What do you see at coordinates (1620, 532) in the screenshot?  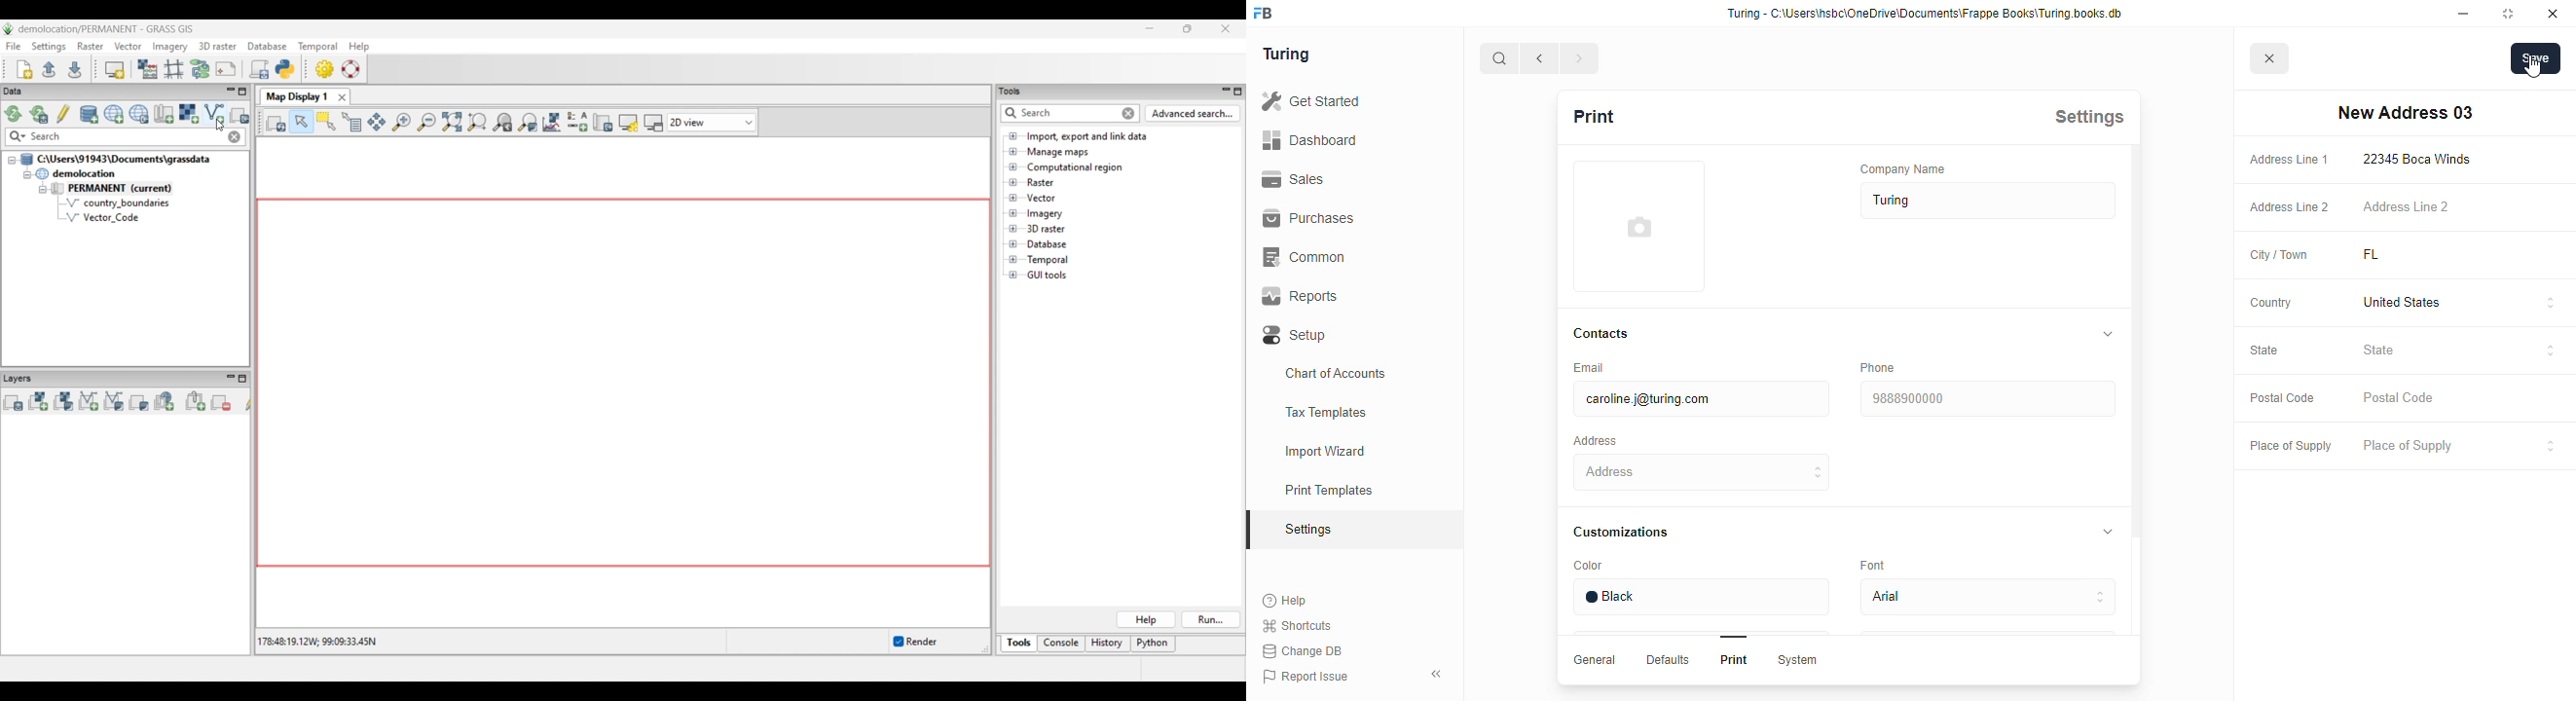 I see `customizations` at bounding box center [1620, 532].